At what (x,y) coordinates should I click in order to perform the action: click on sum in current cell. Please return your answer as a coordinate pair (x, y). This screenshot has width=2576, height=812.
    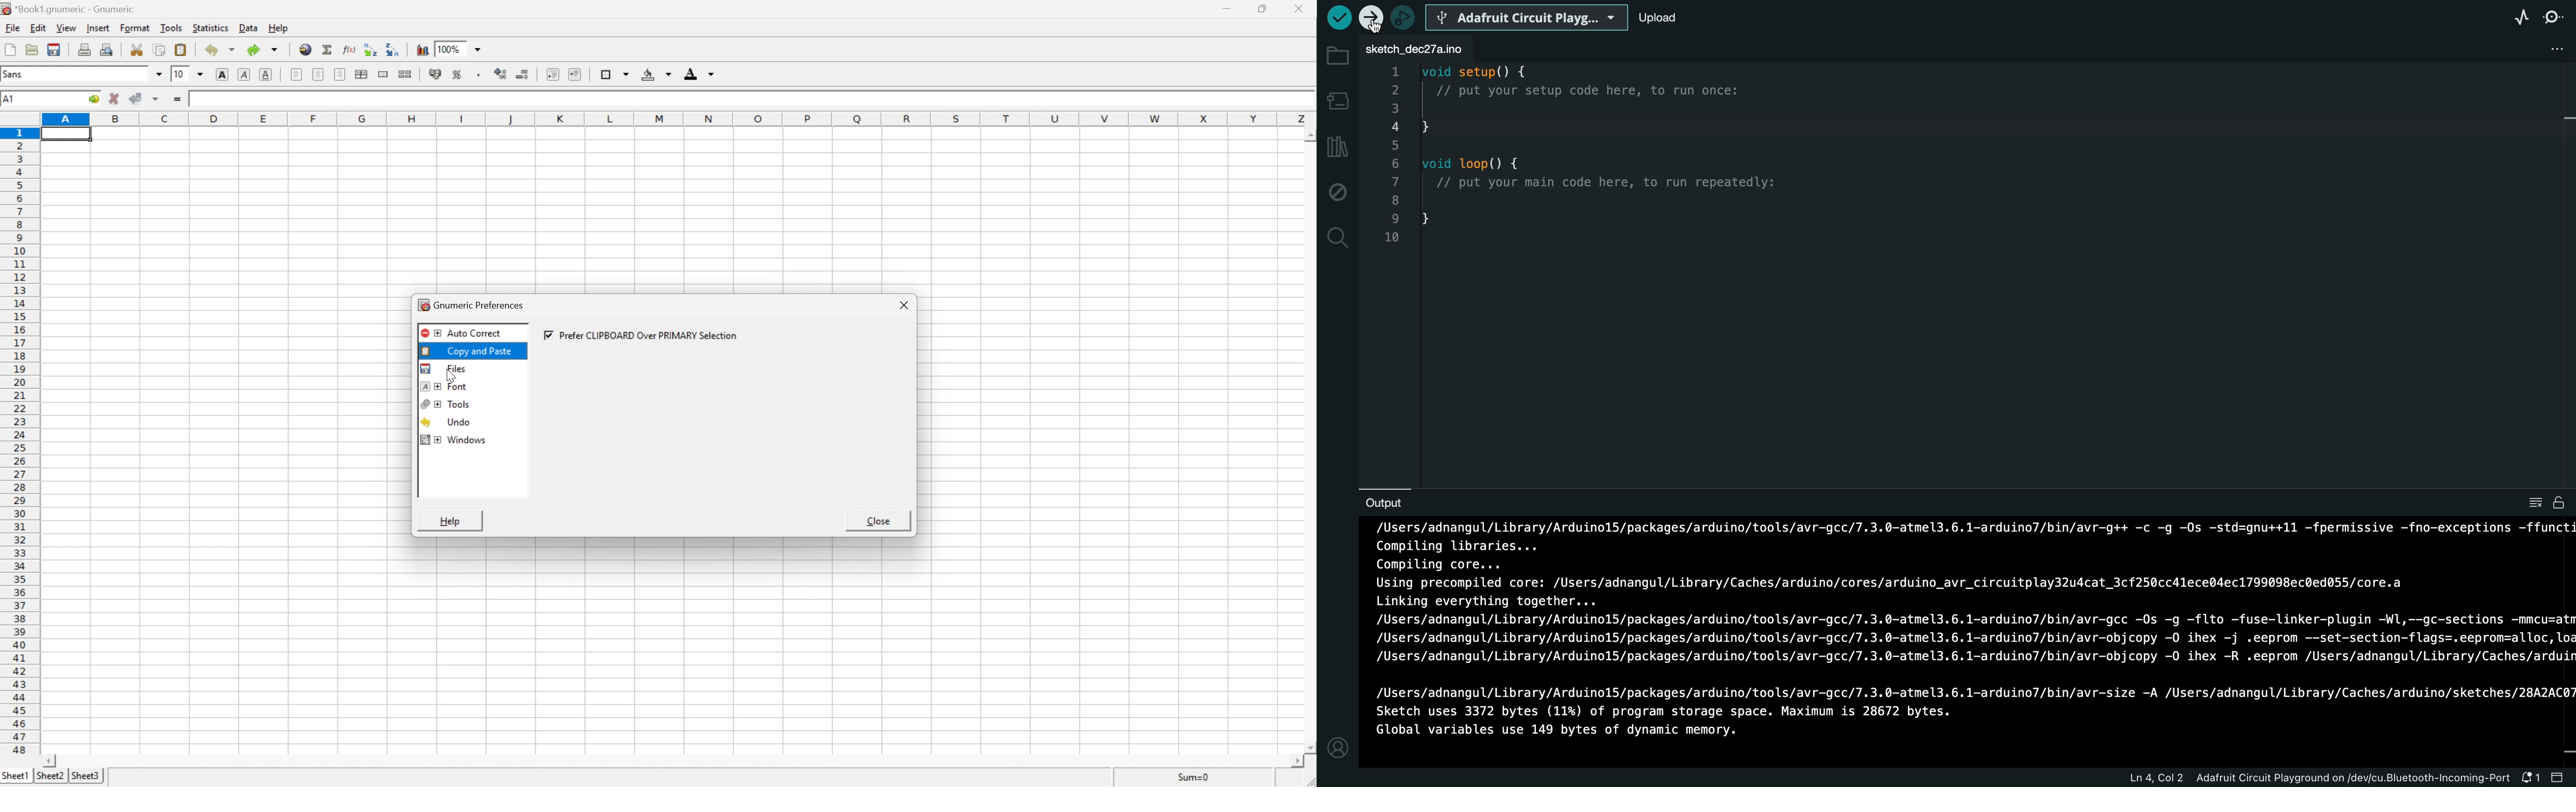
    Looking at the image, I should click on (328, 50).